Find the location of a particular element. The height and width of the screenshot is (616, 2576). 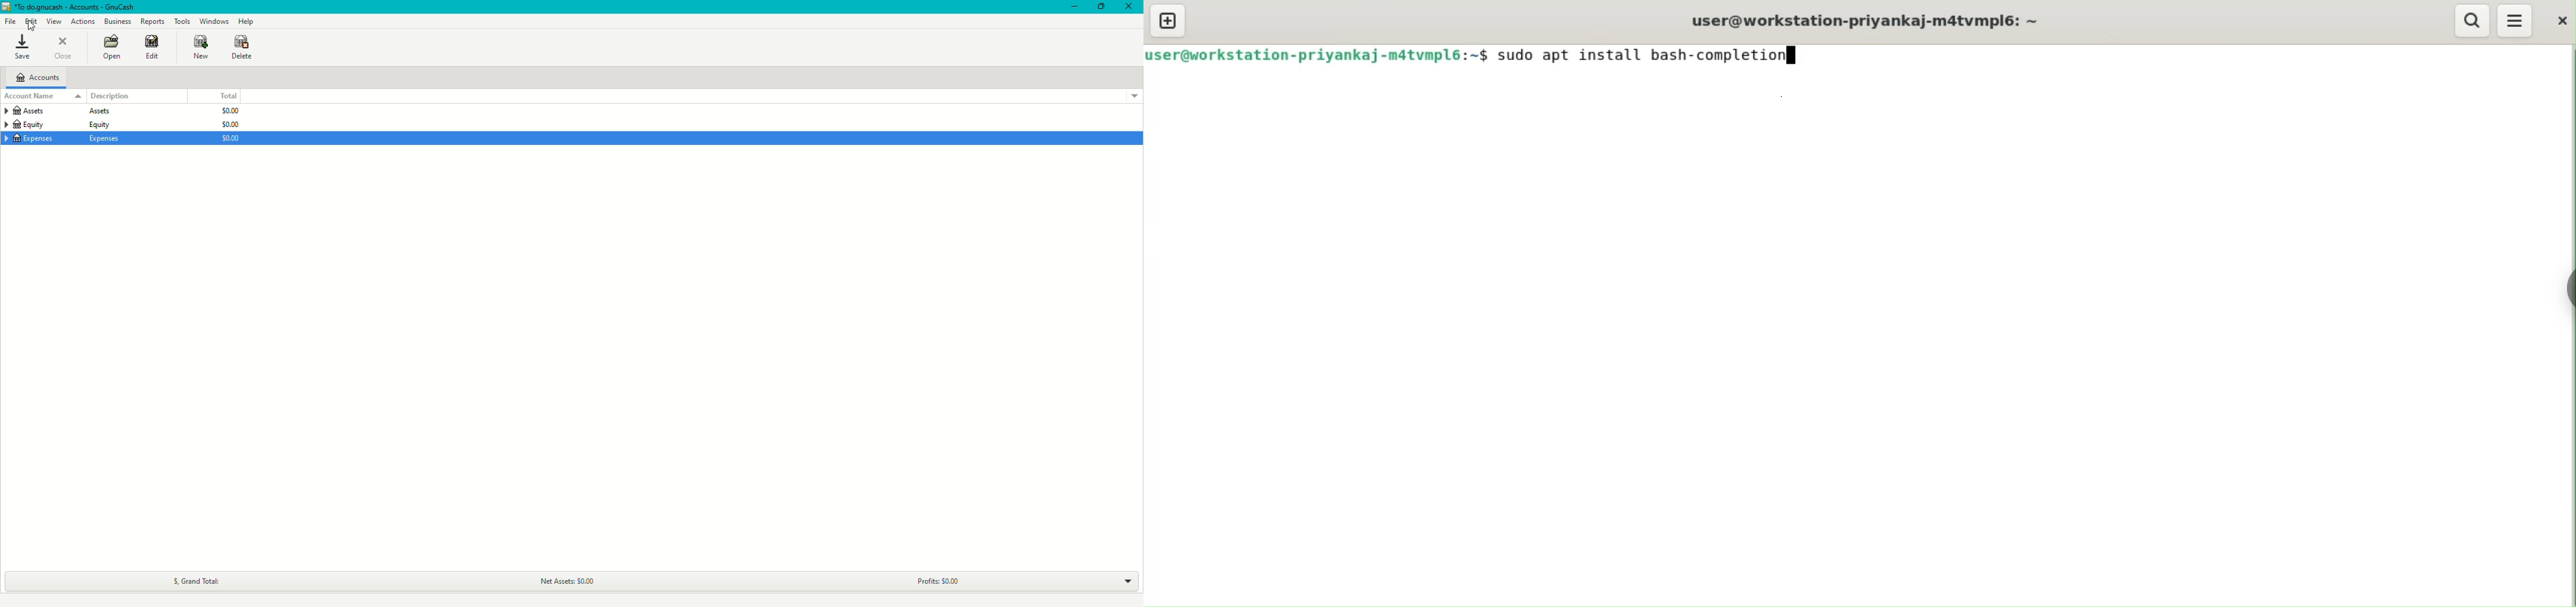

Delete is located at coordinates (243, 49).